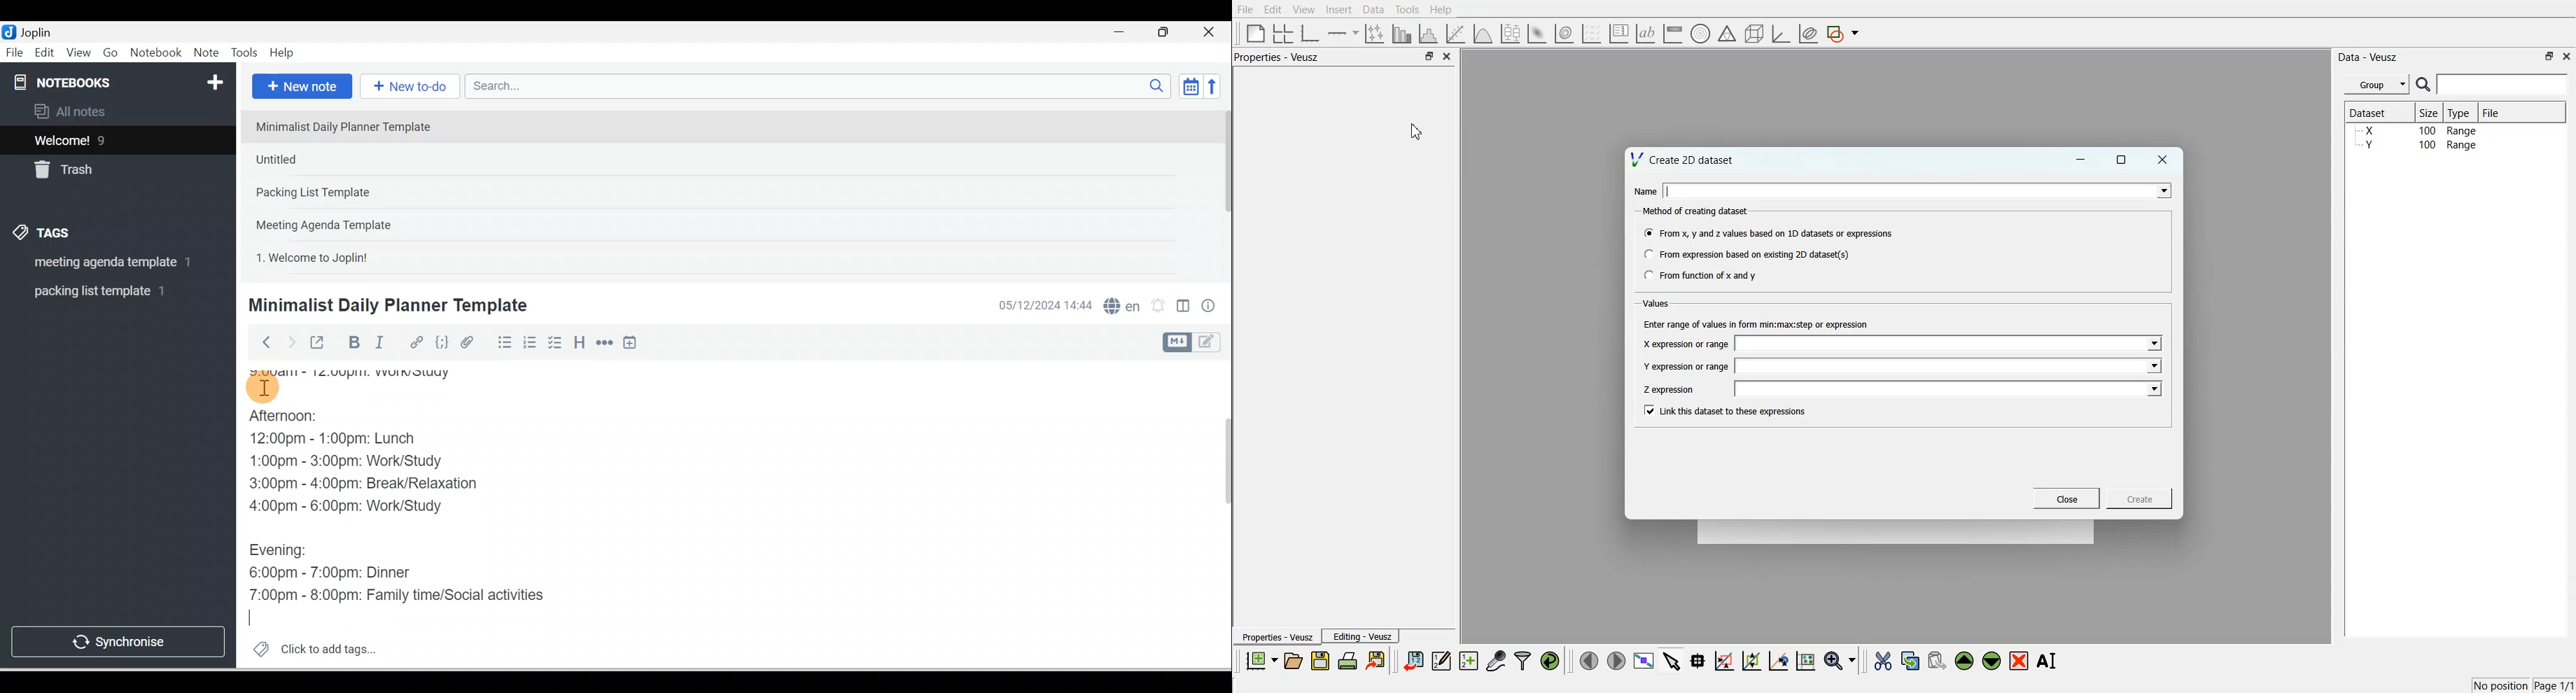 This screenshot has width=2576, height=700. What do you see at coordinates (1272, 10) in the screenshot?
I see `Edit` at bounding box center [1272, 10].